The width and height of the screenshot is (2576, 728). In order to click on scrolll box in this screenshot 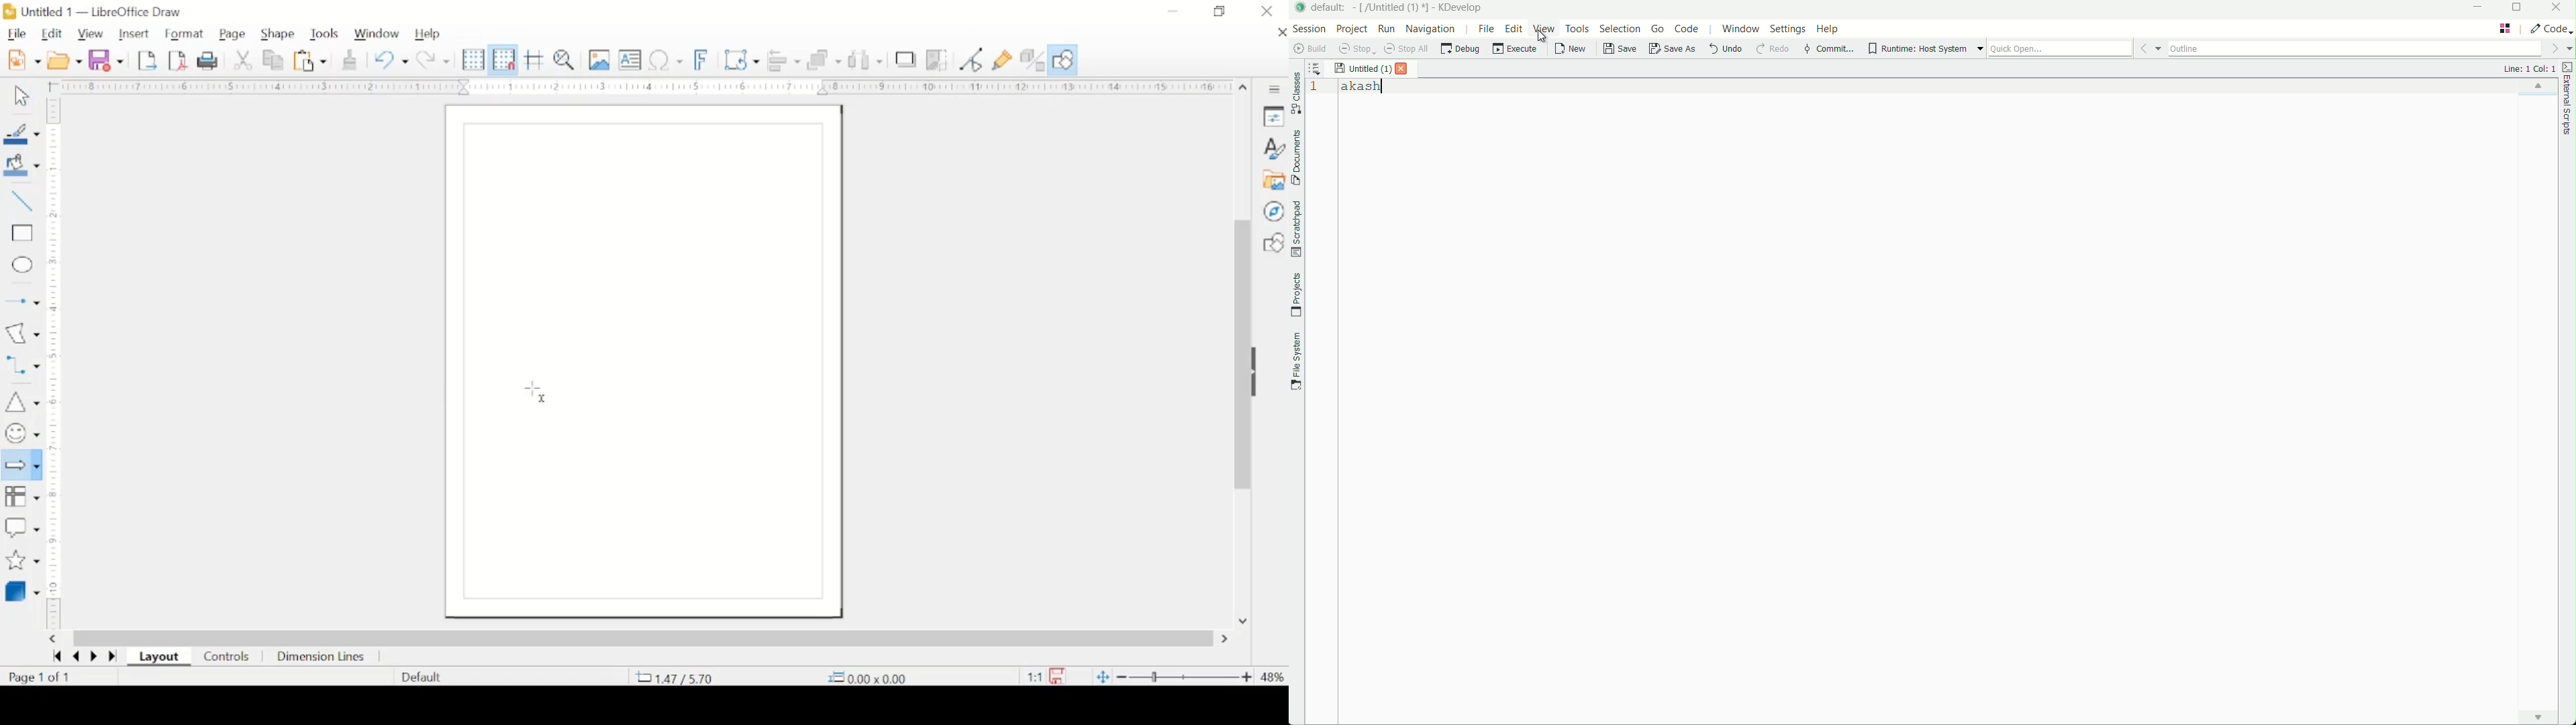, I will do `click(1240, 353)`.